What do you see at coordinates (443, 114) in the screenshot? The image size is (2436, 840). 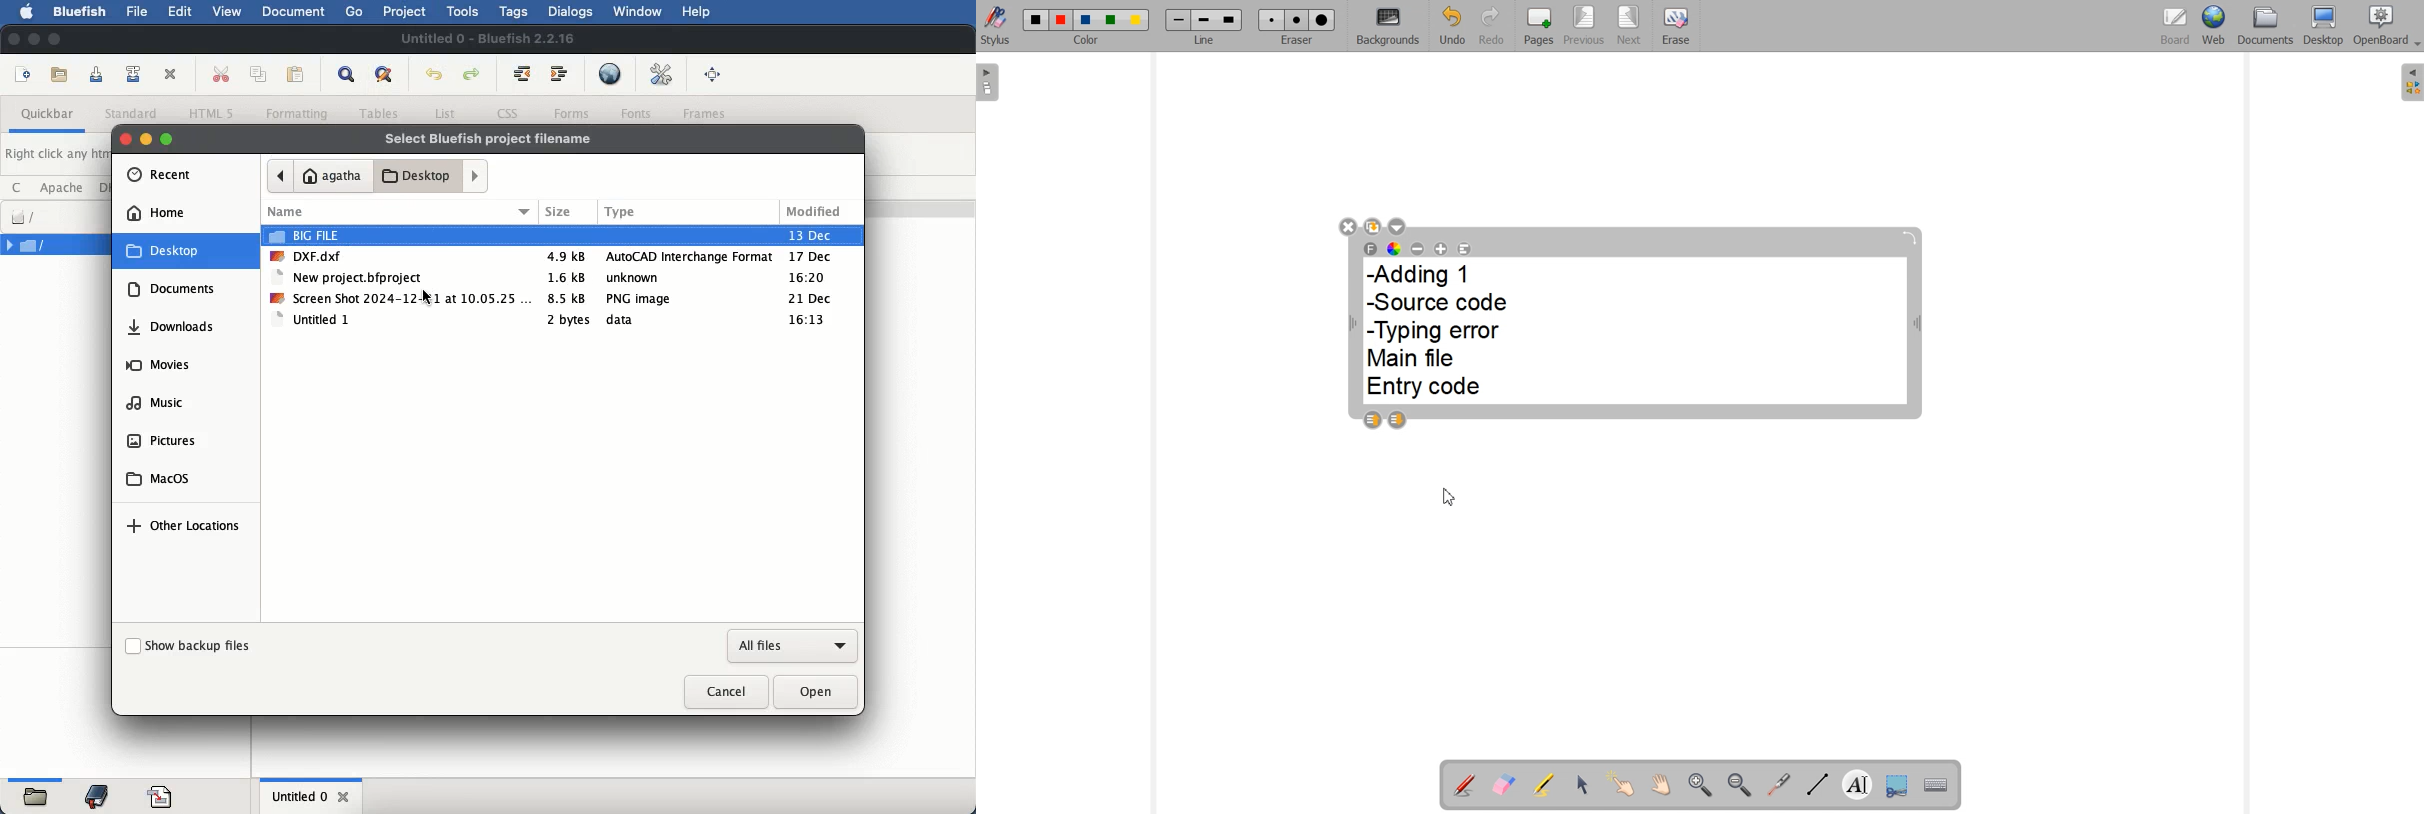 I see `list` at bounding box center [443, 114].